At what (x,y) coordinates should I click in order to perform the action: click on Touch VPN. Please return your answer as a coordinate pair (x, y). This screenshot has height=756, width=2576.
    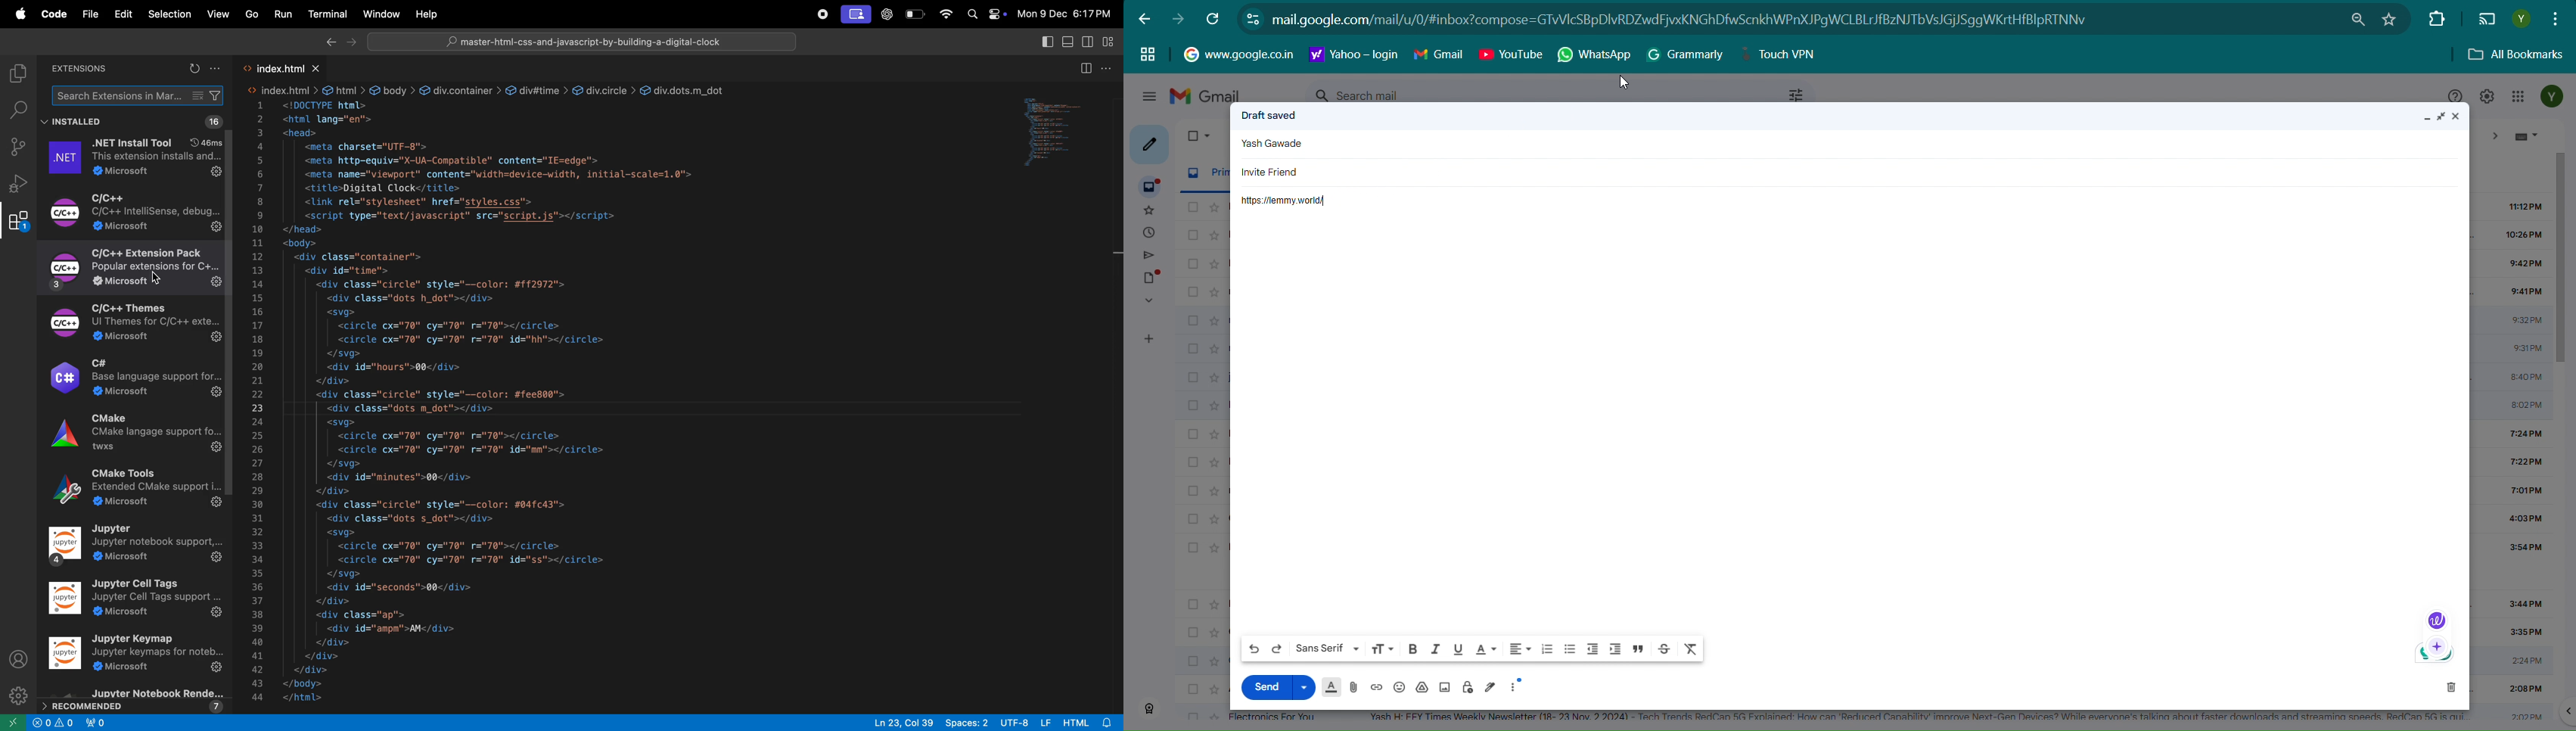
    Looking at the image, I should click on (1784, 54).